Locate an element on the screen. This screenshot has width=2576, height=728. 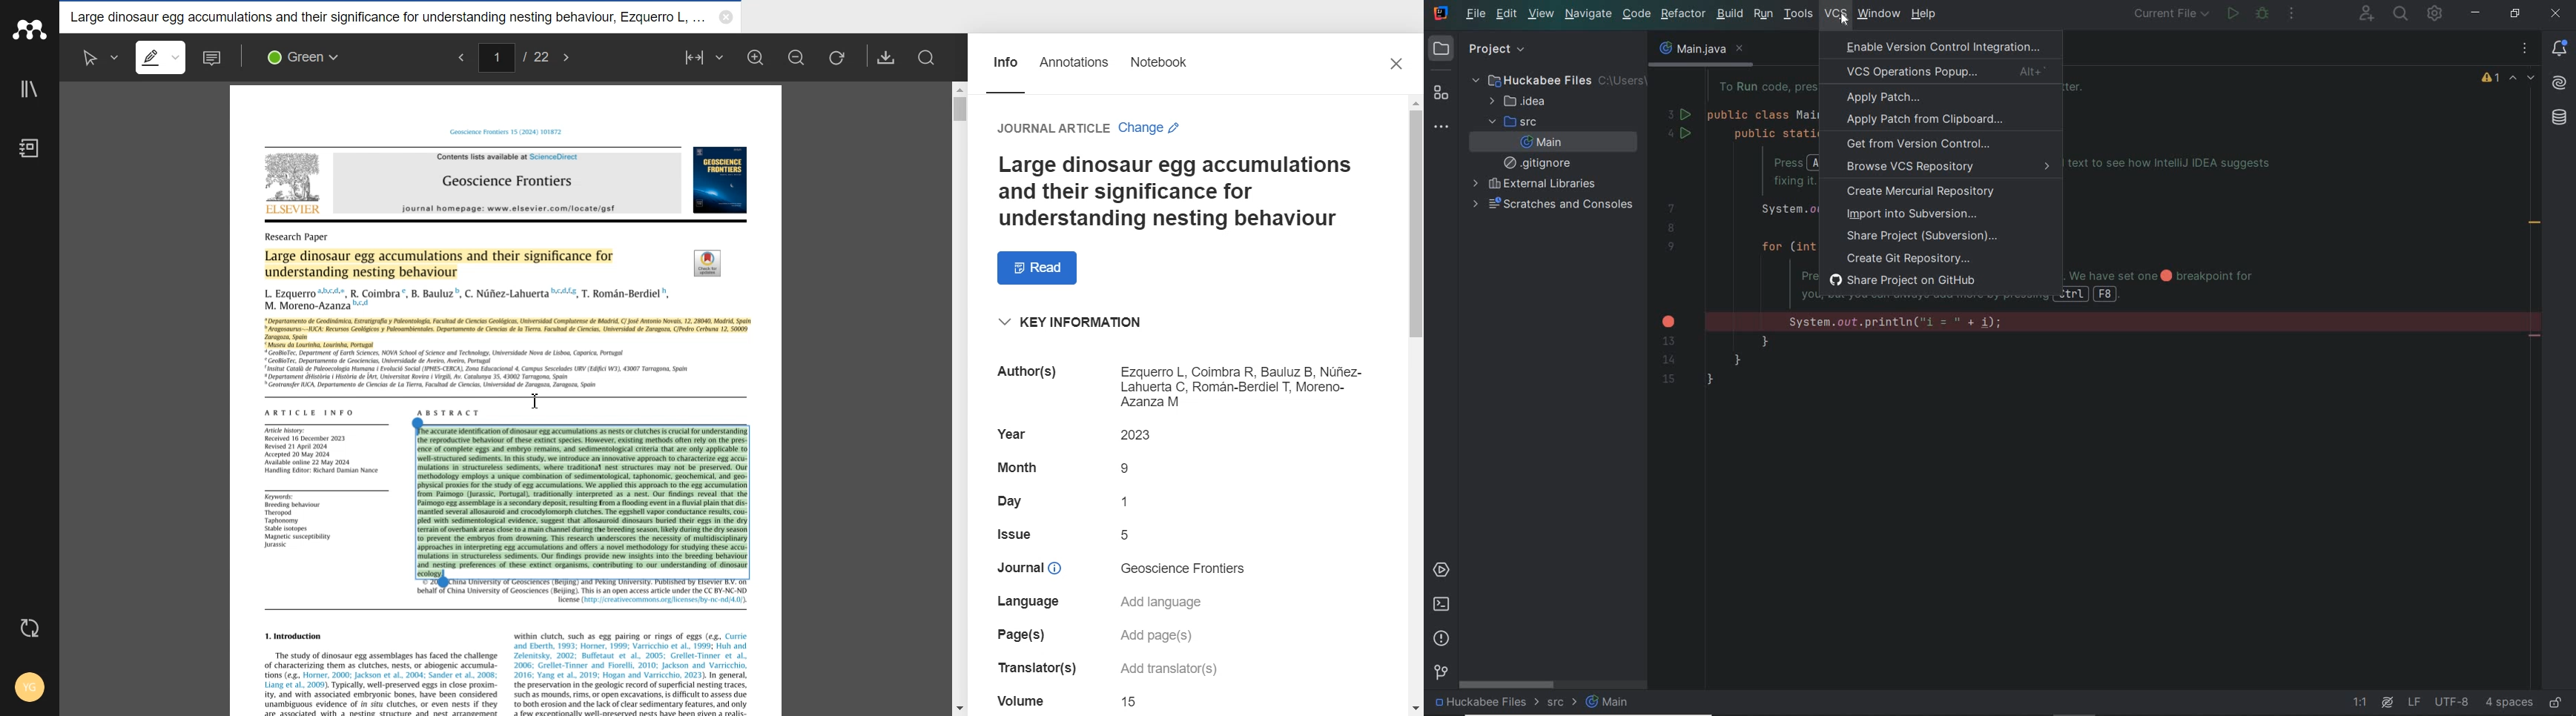
next page is located at coordinates (568, 56).